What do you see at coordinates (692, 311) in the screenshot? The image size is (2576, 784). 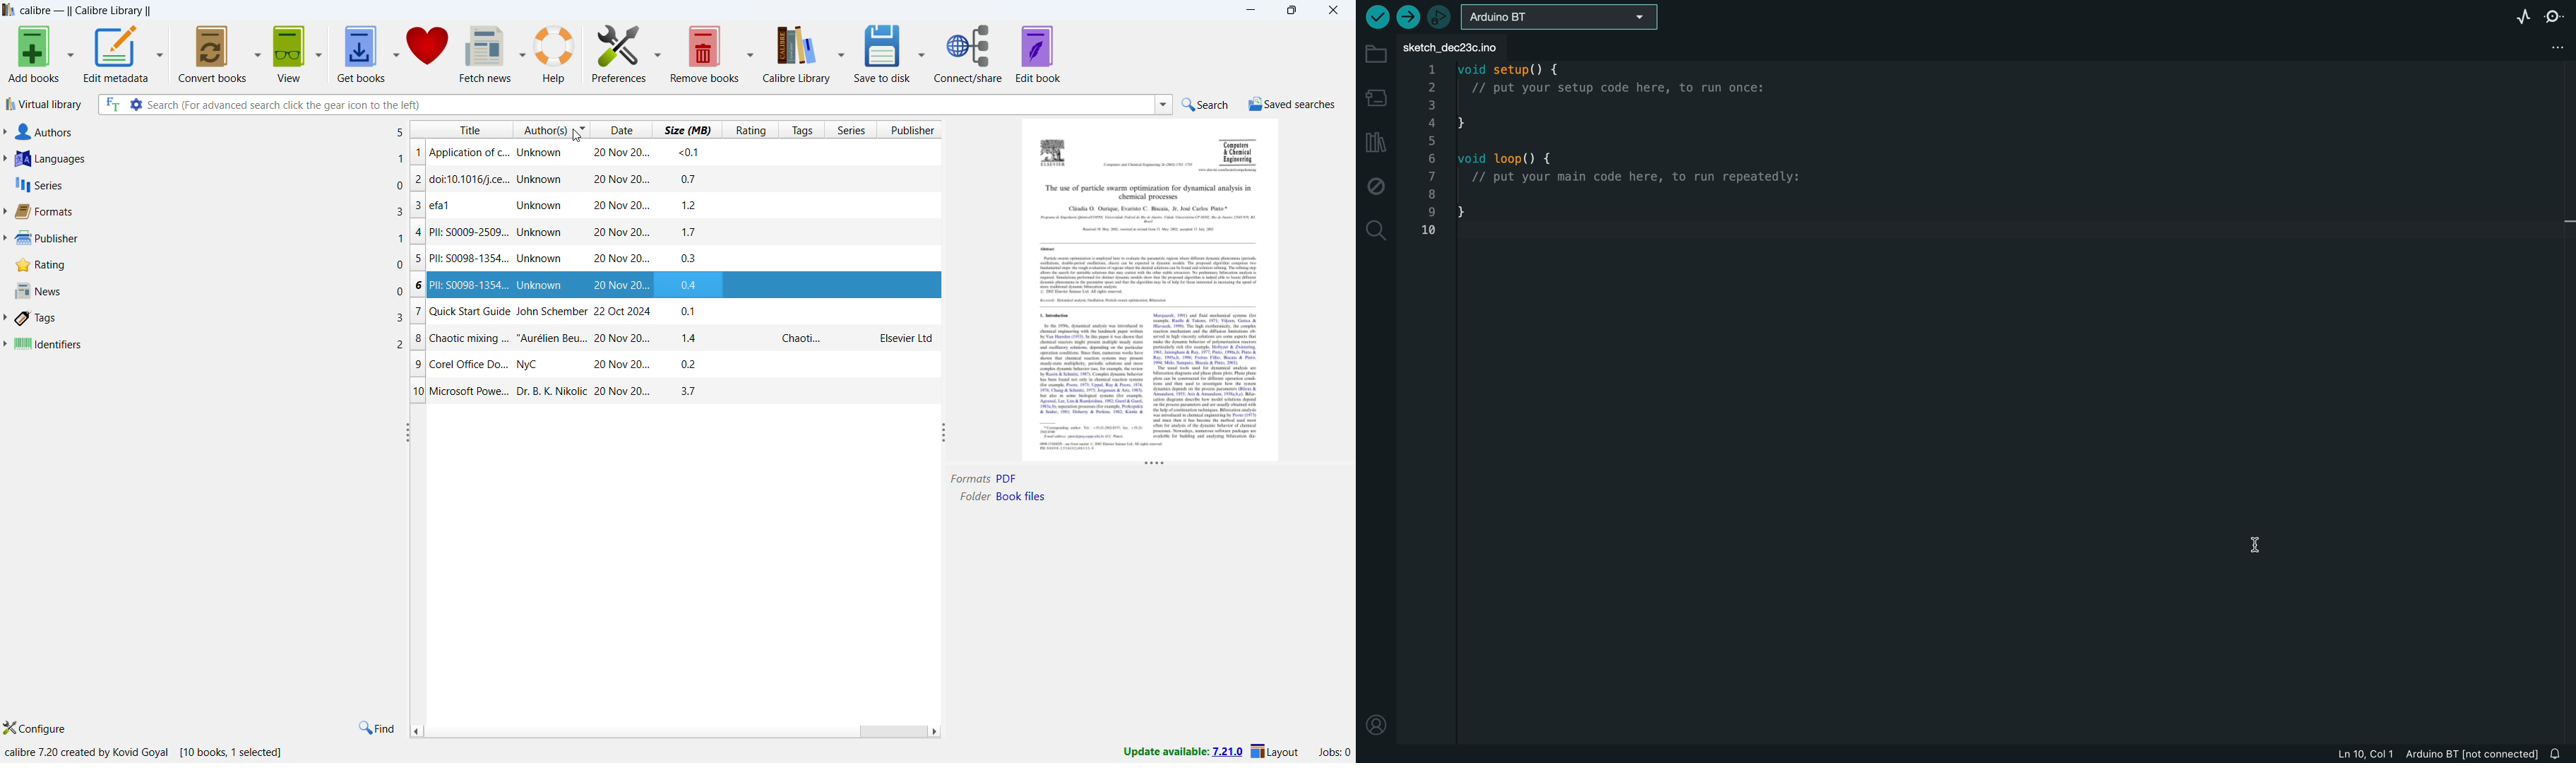 I see `0.1` at bounding box center [692, 311].